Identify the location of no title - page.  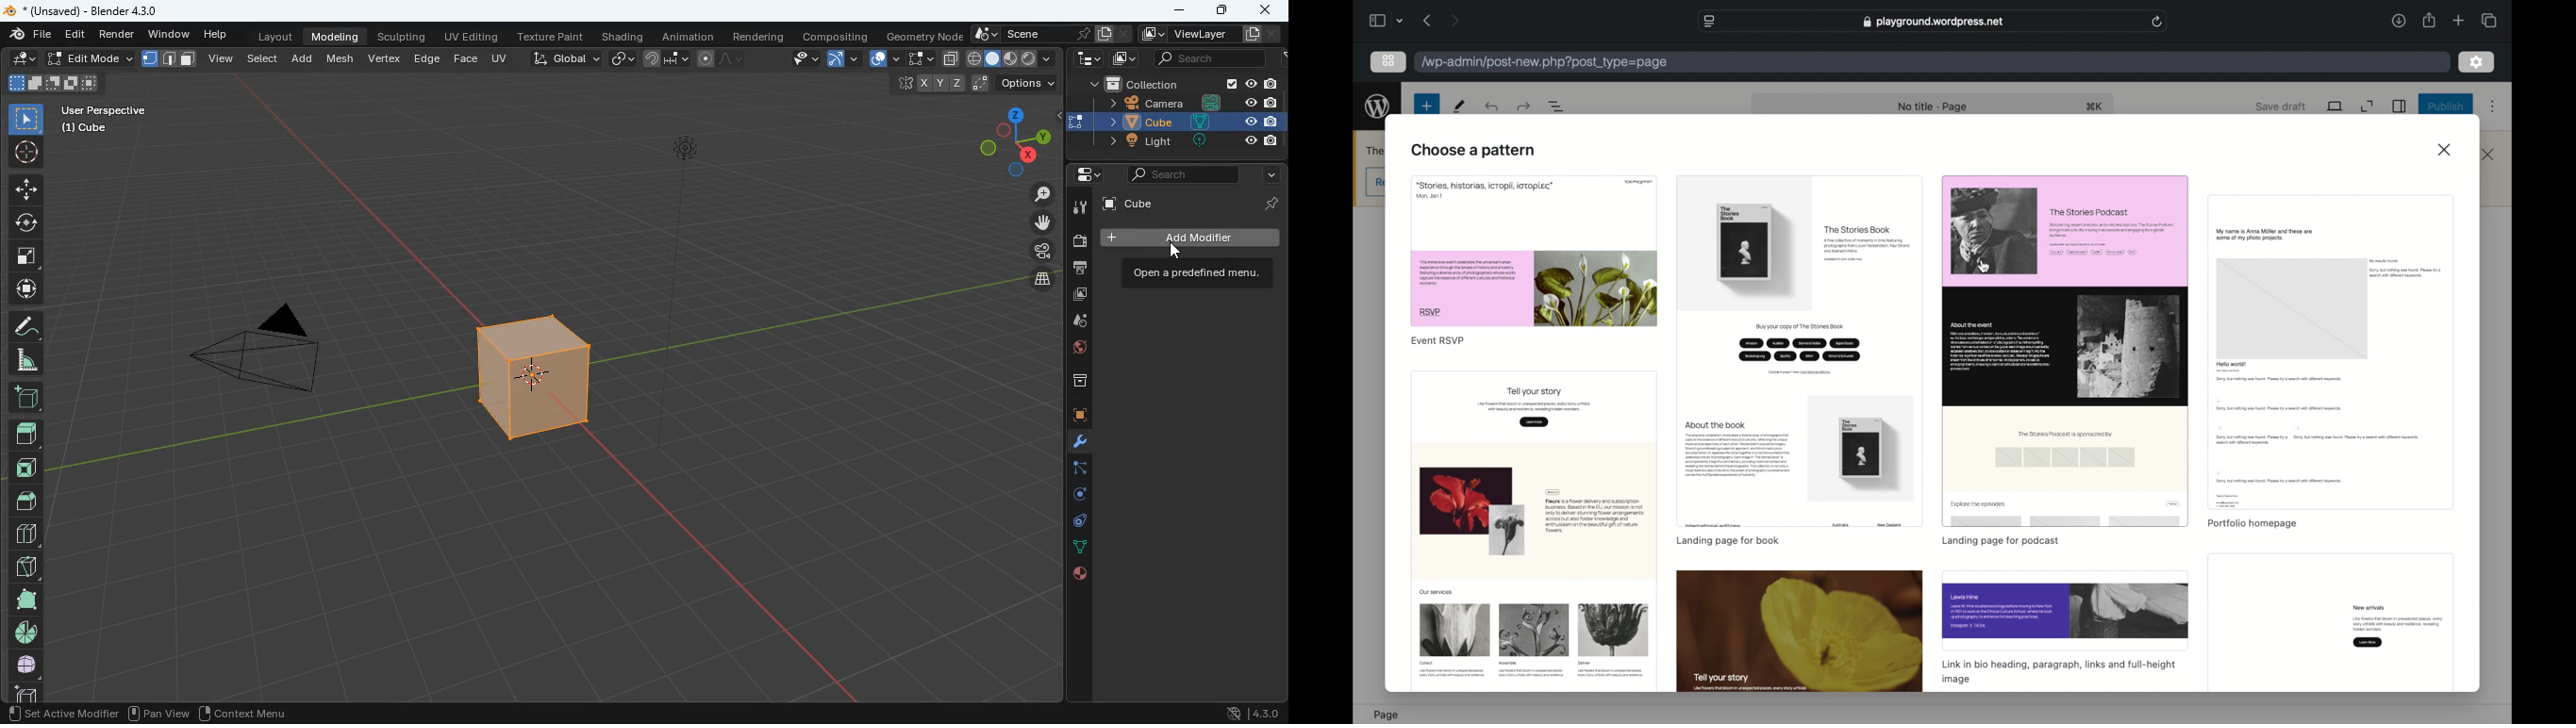
(1936, 107).